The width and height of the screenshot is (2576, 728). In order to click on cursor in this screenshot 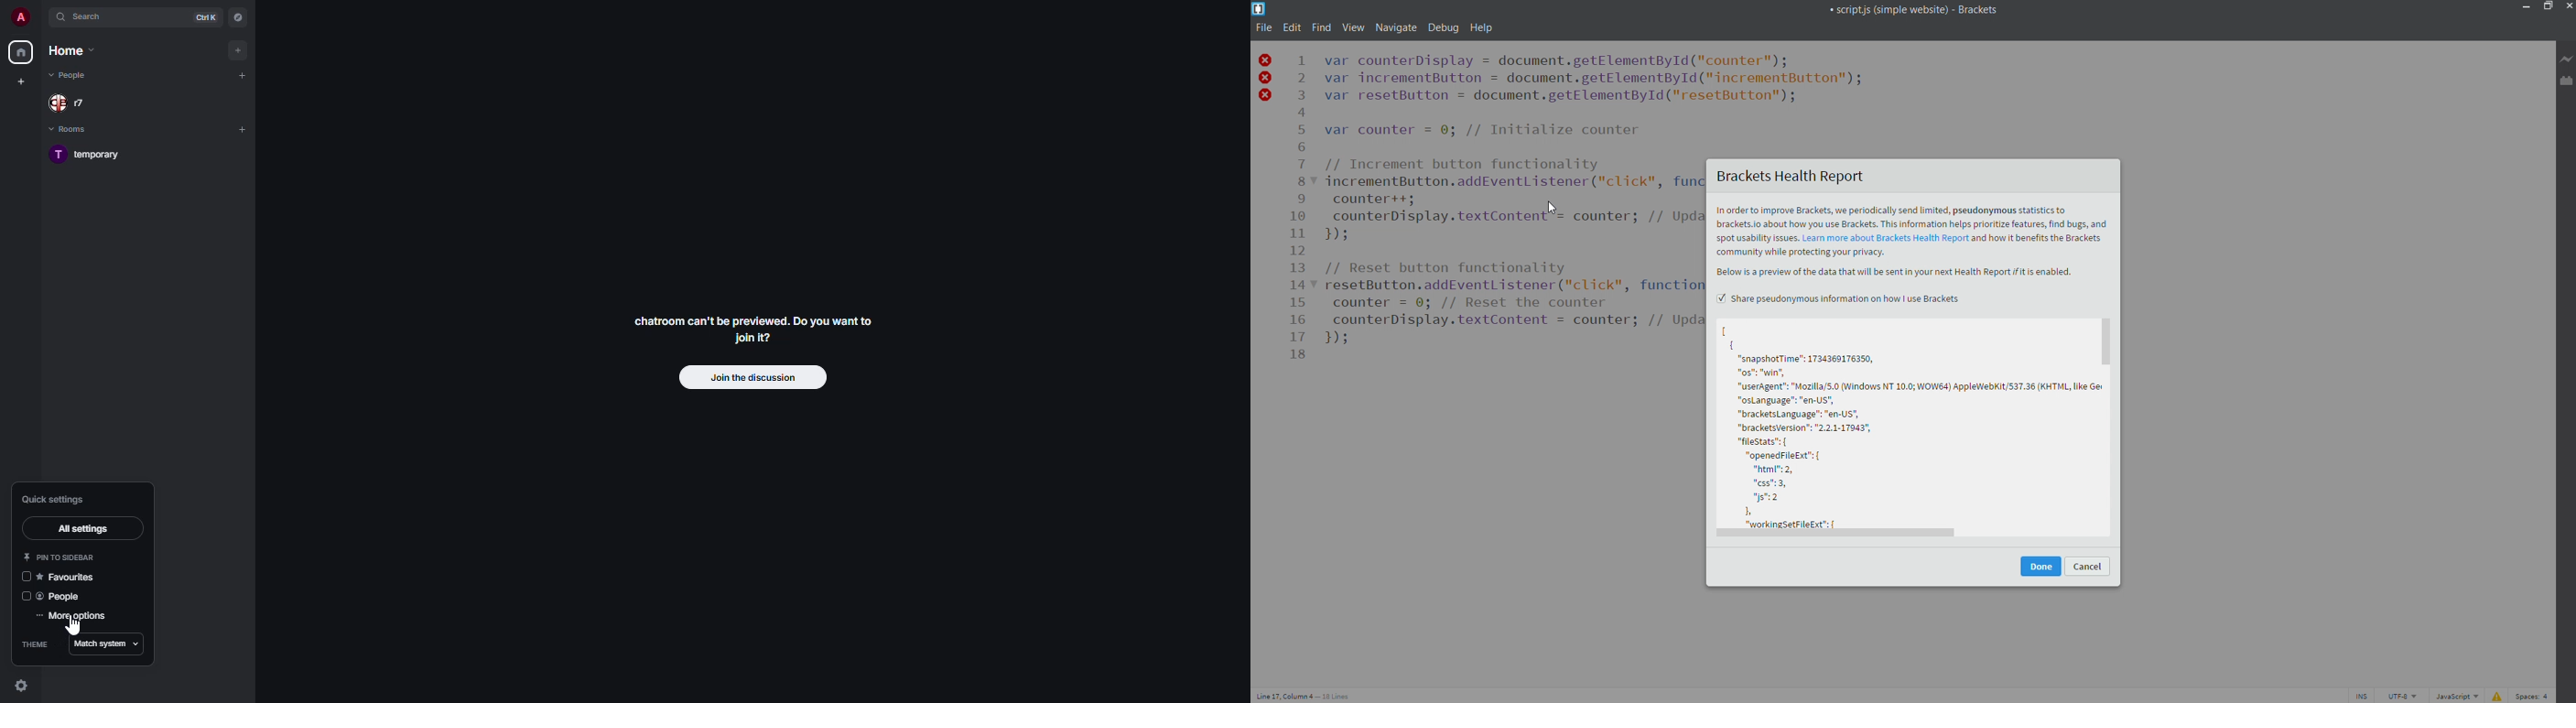, I will do `click(1552, 209)`.